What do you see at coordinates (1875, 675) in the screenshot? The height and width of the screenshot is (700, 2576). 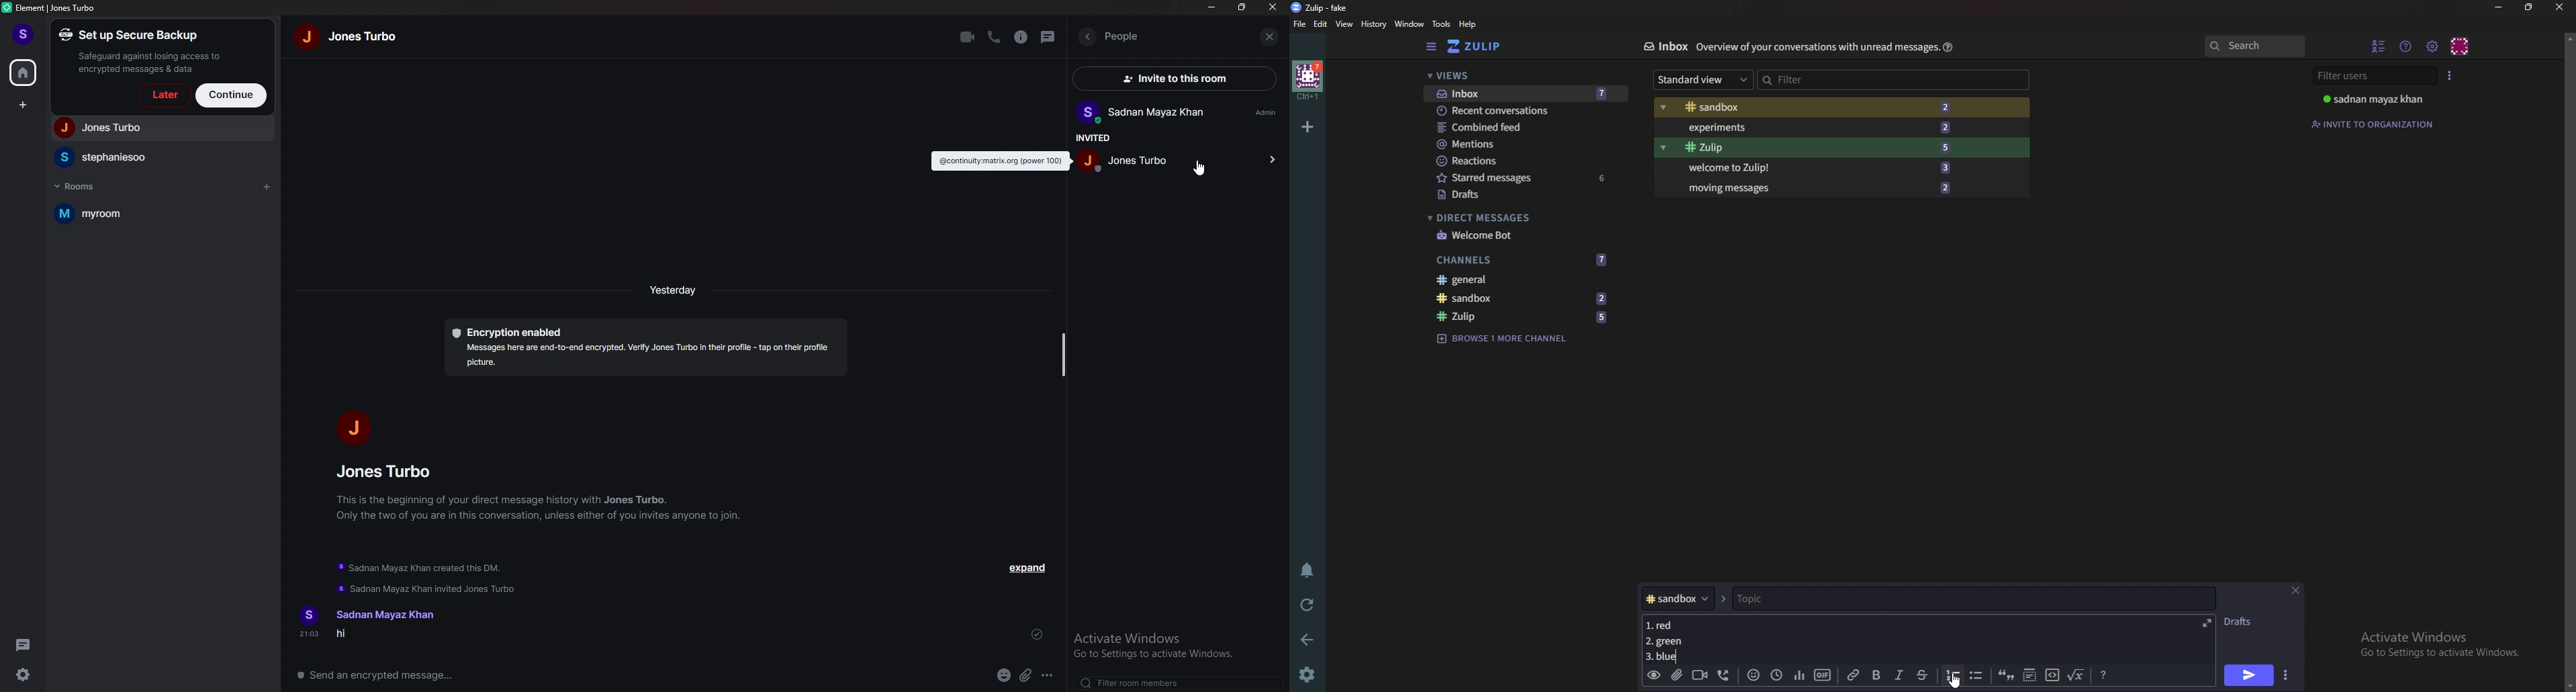 I see `bold` at bounding box center [1875, 675].